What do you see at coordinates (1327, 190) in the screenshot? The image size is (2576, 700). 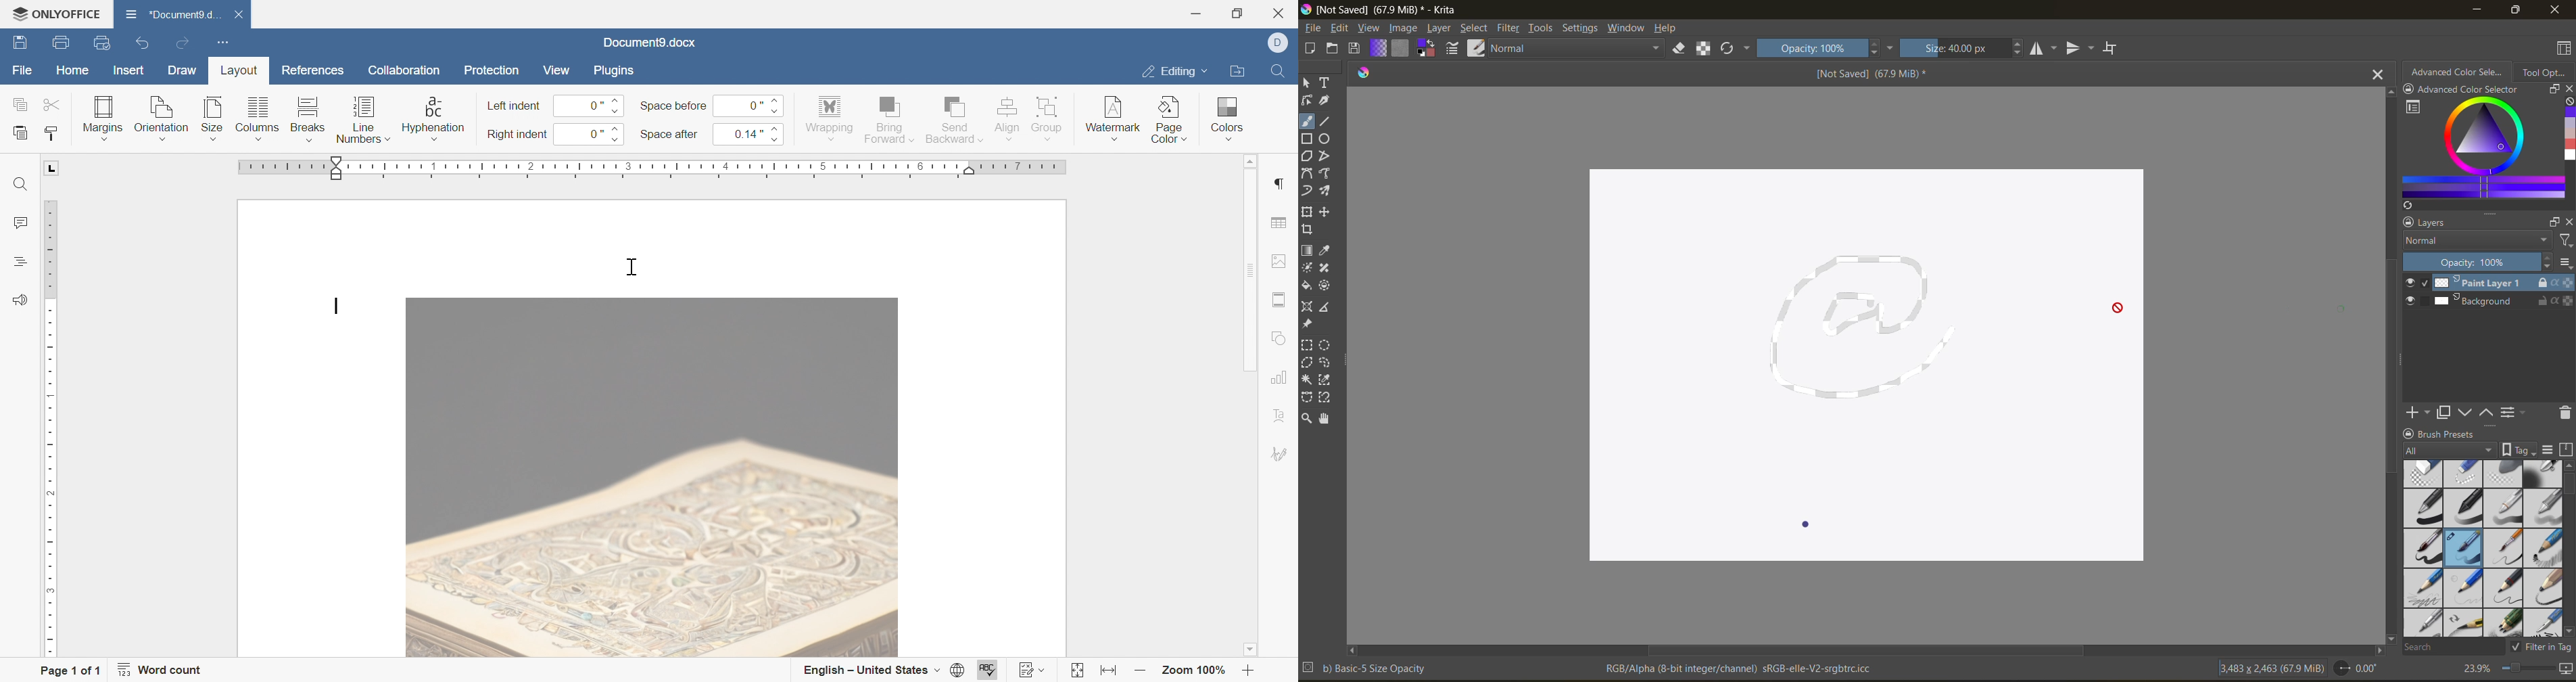 I see `multi brush tool` at bounding box center [1327, 190].